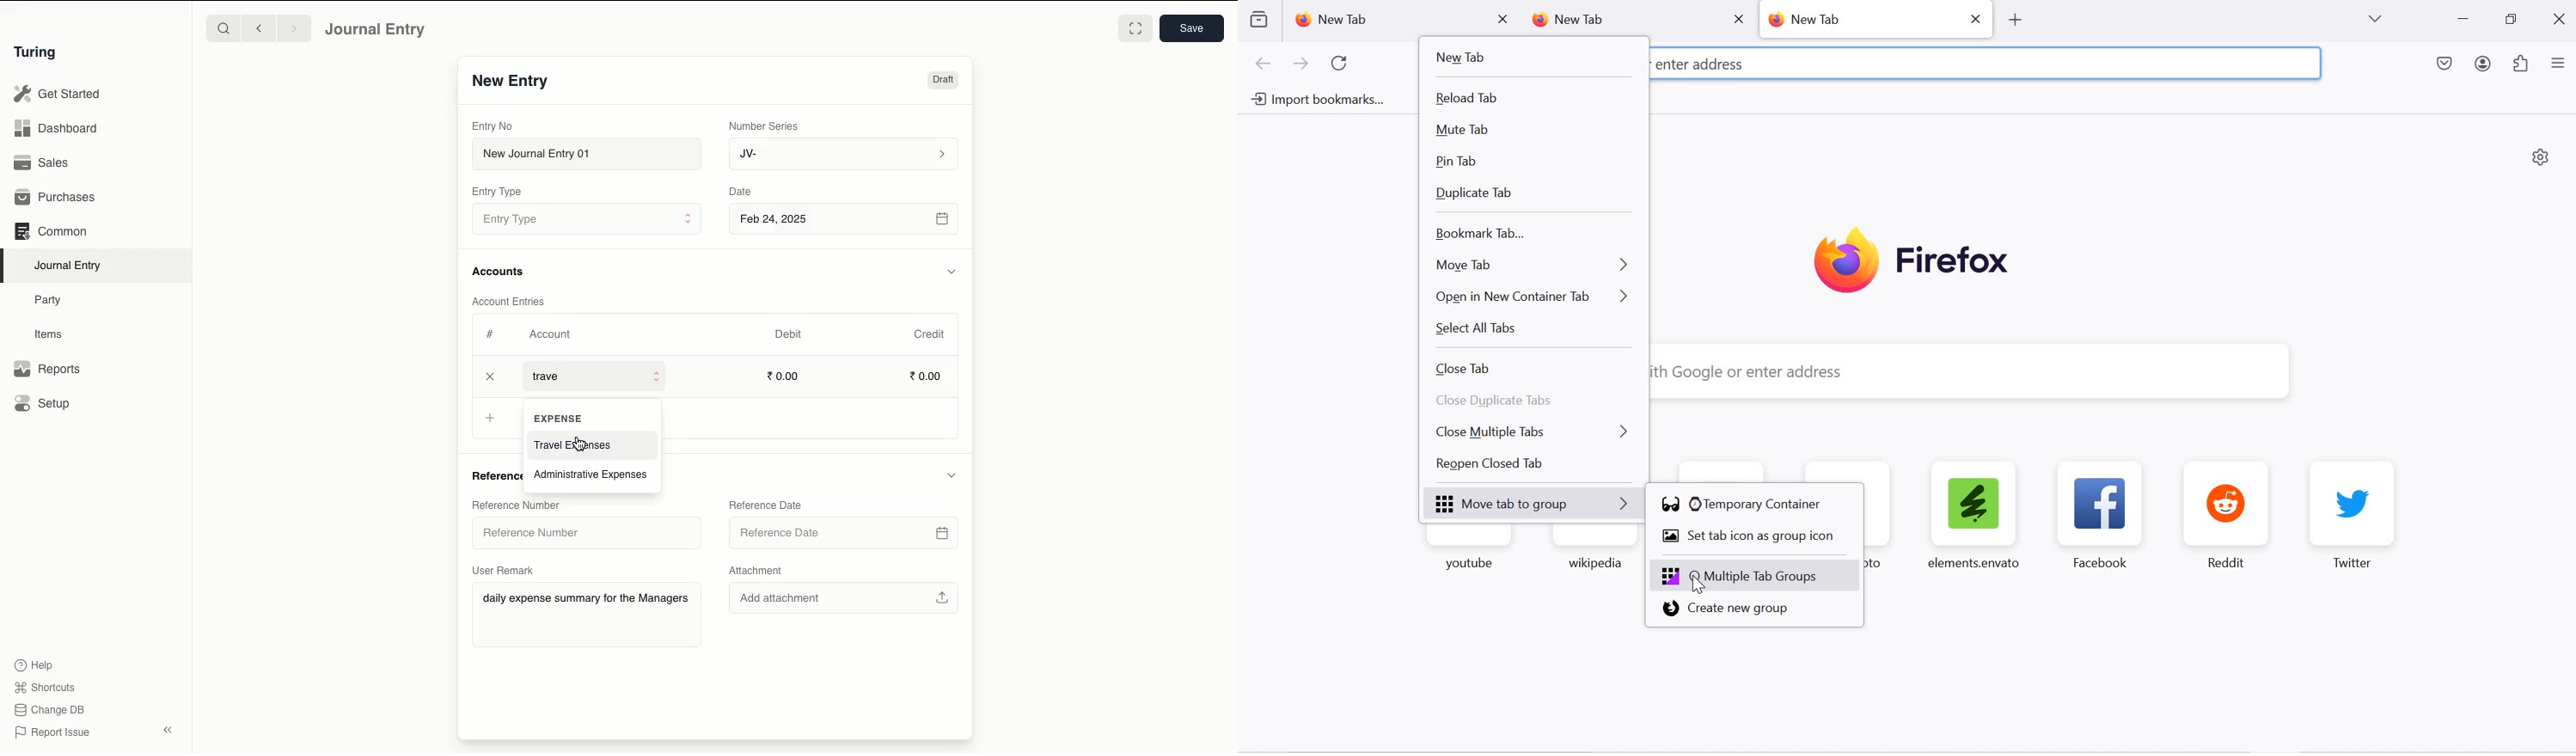 This screenshot has width=2576, height=756. What do you see at coordinates (1538, 402) in the screenshot?
I see `close duplicate tabs` at bounding box center [1538, 402].